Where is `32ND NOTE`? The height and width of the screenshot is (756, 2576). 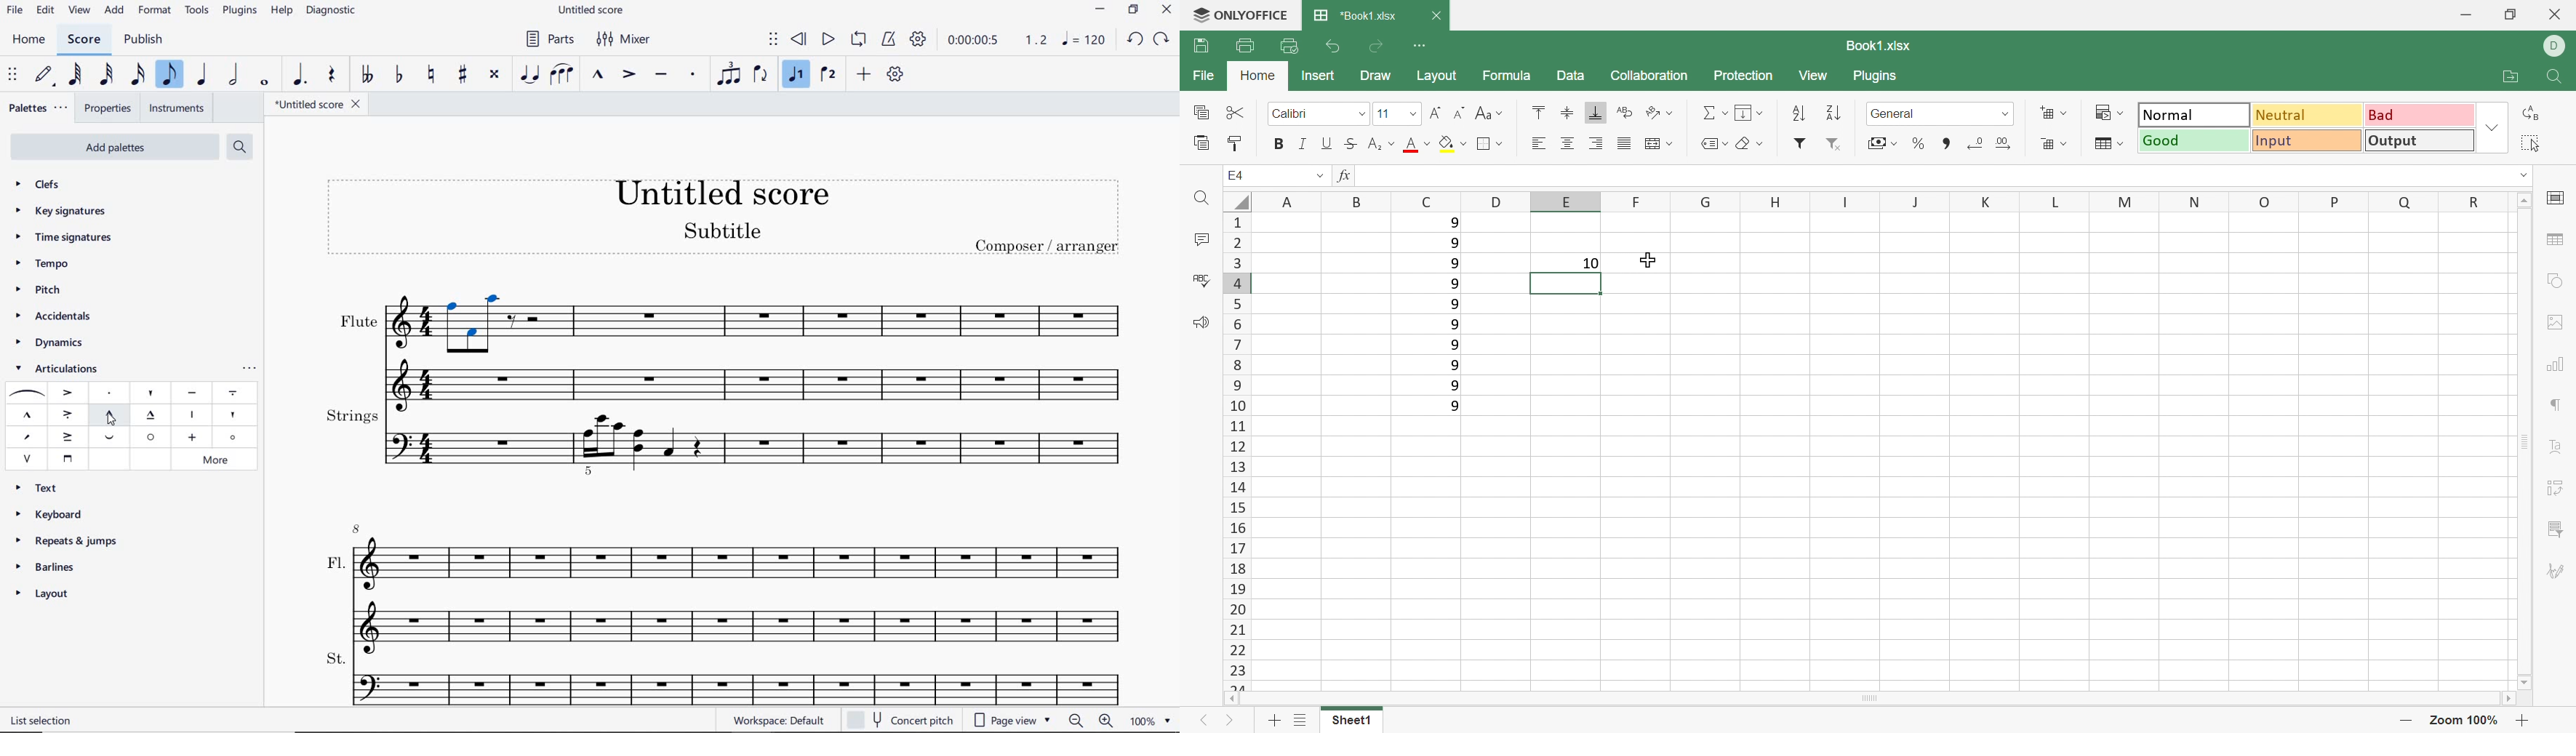 32ND NOTE is located at coordinates (105, 77).